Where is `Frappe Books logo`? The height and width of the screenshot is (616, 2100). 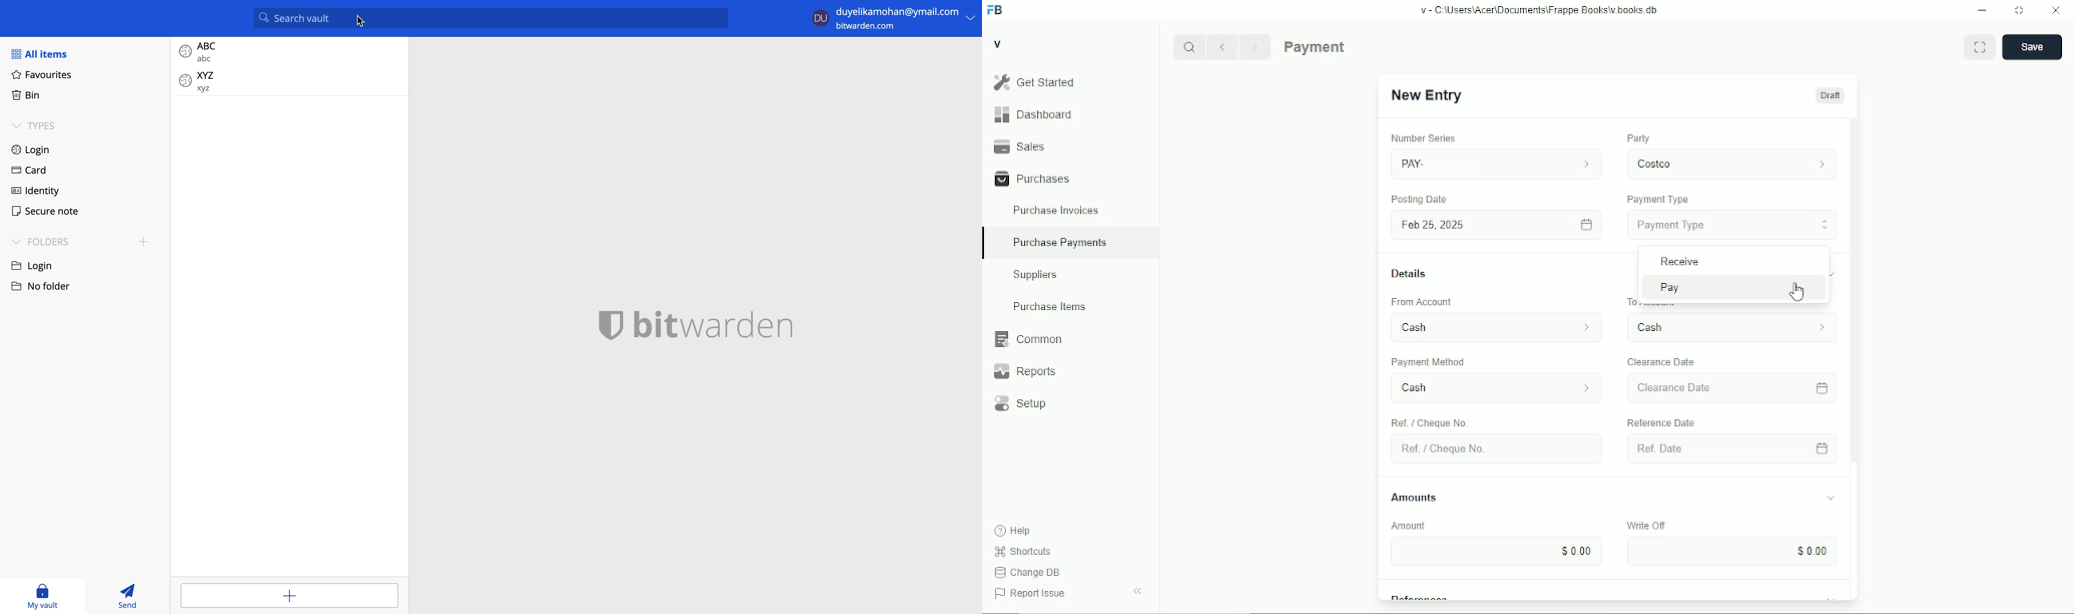 Frappe Books logo is located at coordinates (994, 10).